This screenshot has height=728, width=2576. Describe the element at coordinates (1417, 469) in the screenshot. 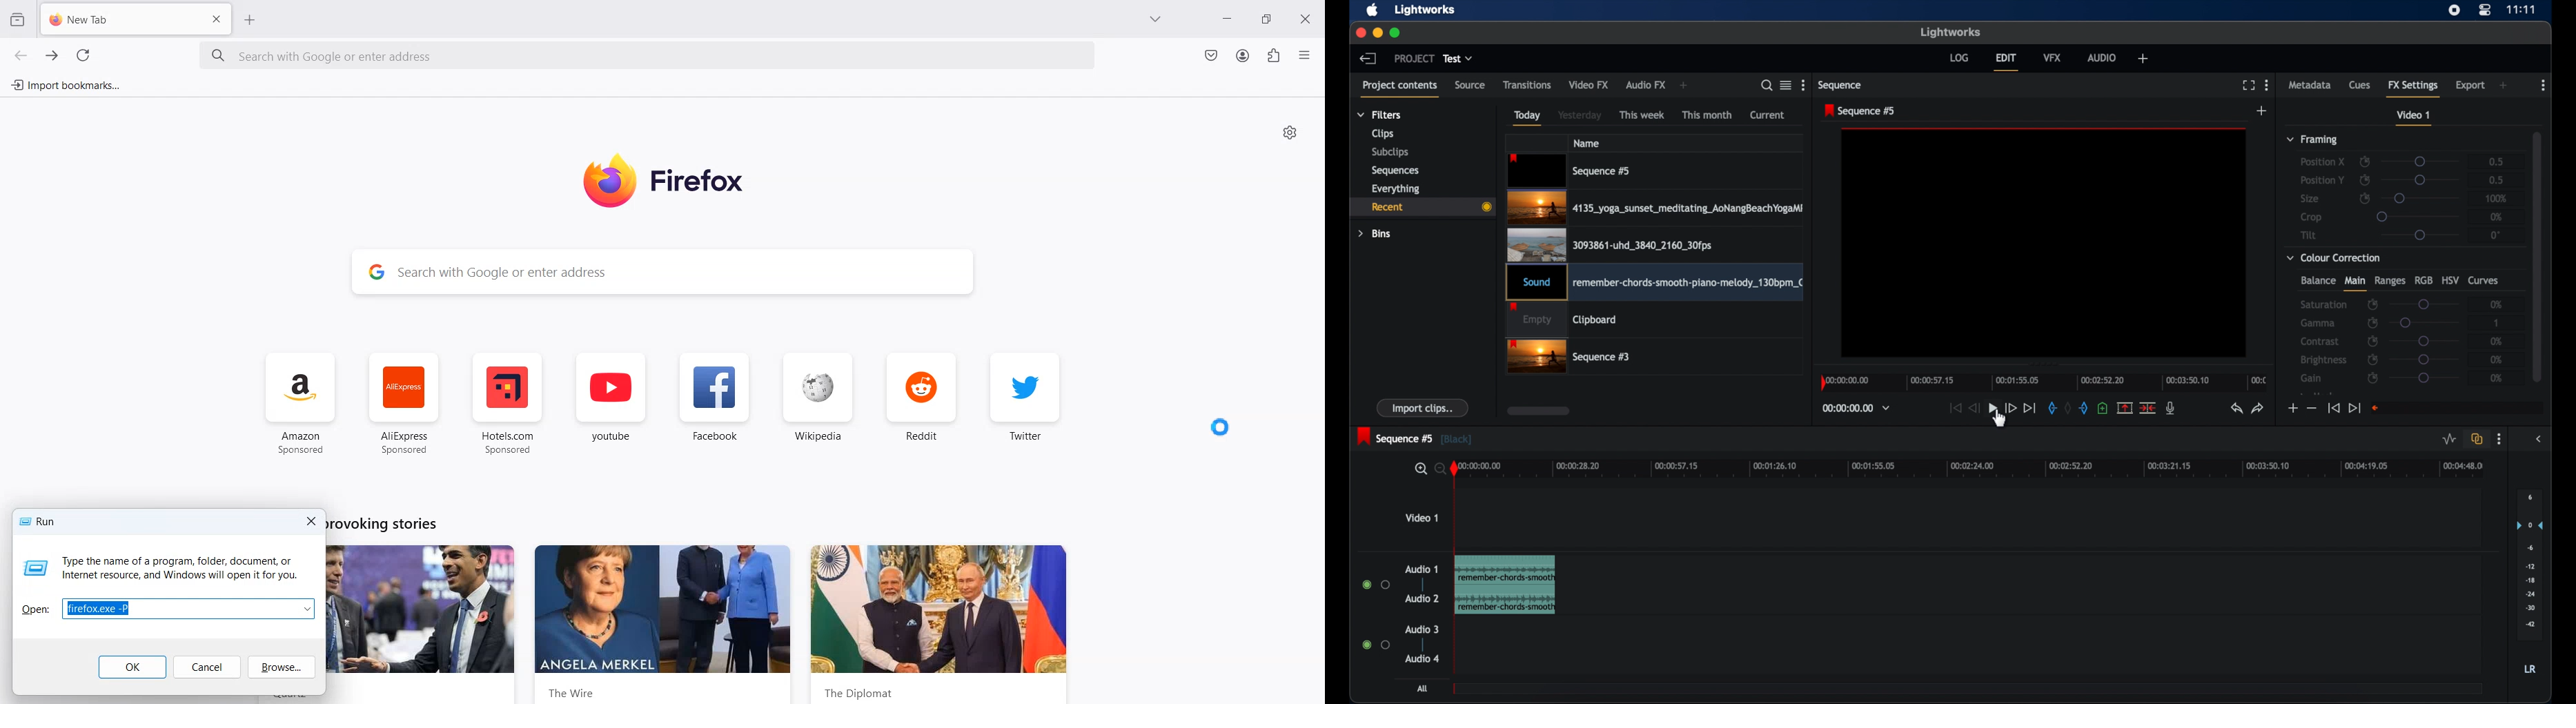

I see `zoom in` at that location.